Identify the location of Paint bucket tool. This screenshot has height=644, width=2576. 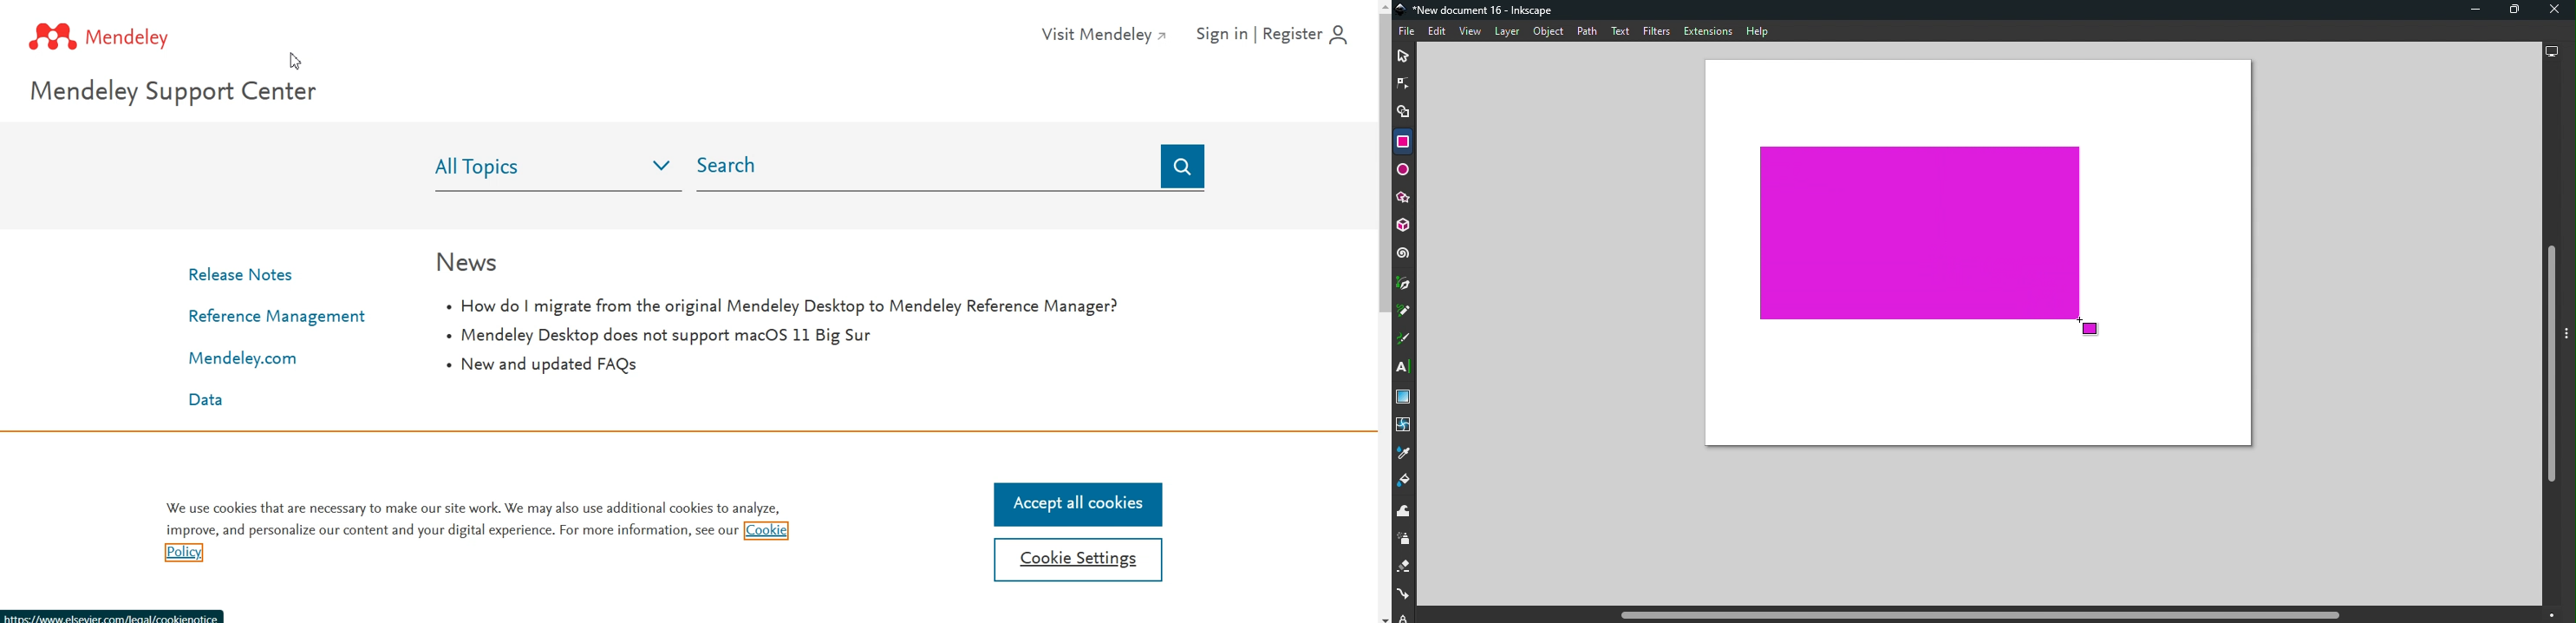
(1405, 482).